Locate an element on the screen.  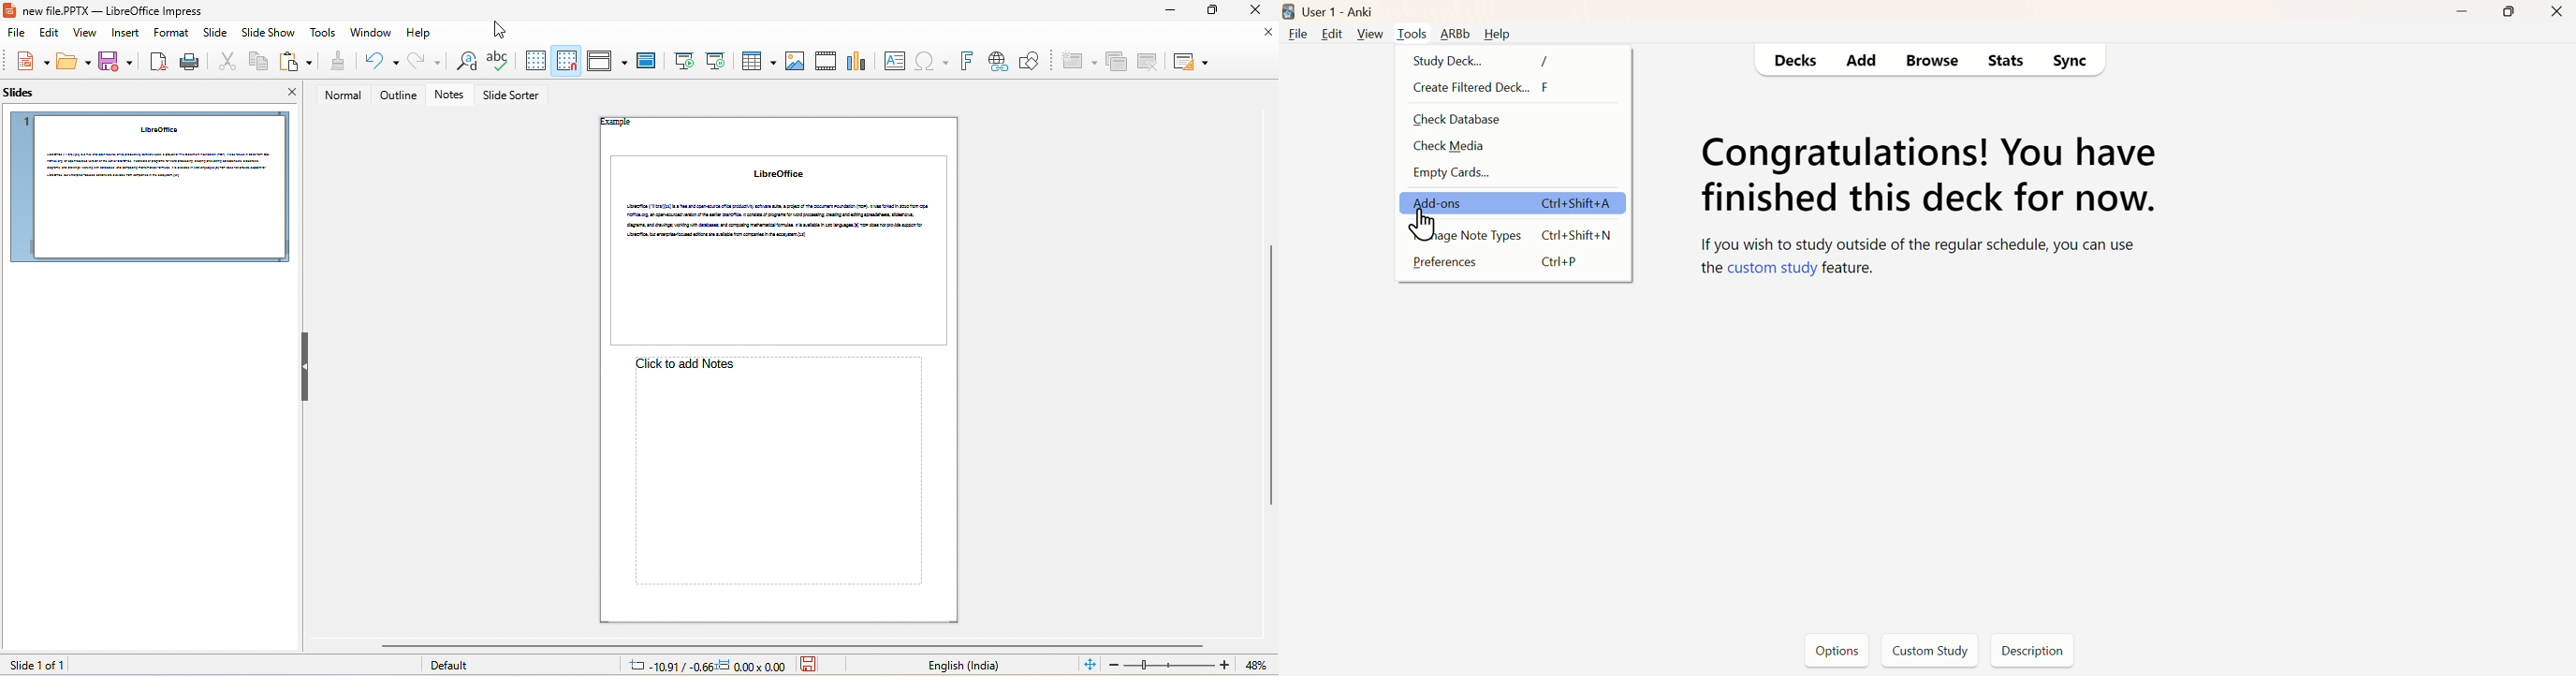
print is located at coordinates (188, 62).